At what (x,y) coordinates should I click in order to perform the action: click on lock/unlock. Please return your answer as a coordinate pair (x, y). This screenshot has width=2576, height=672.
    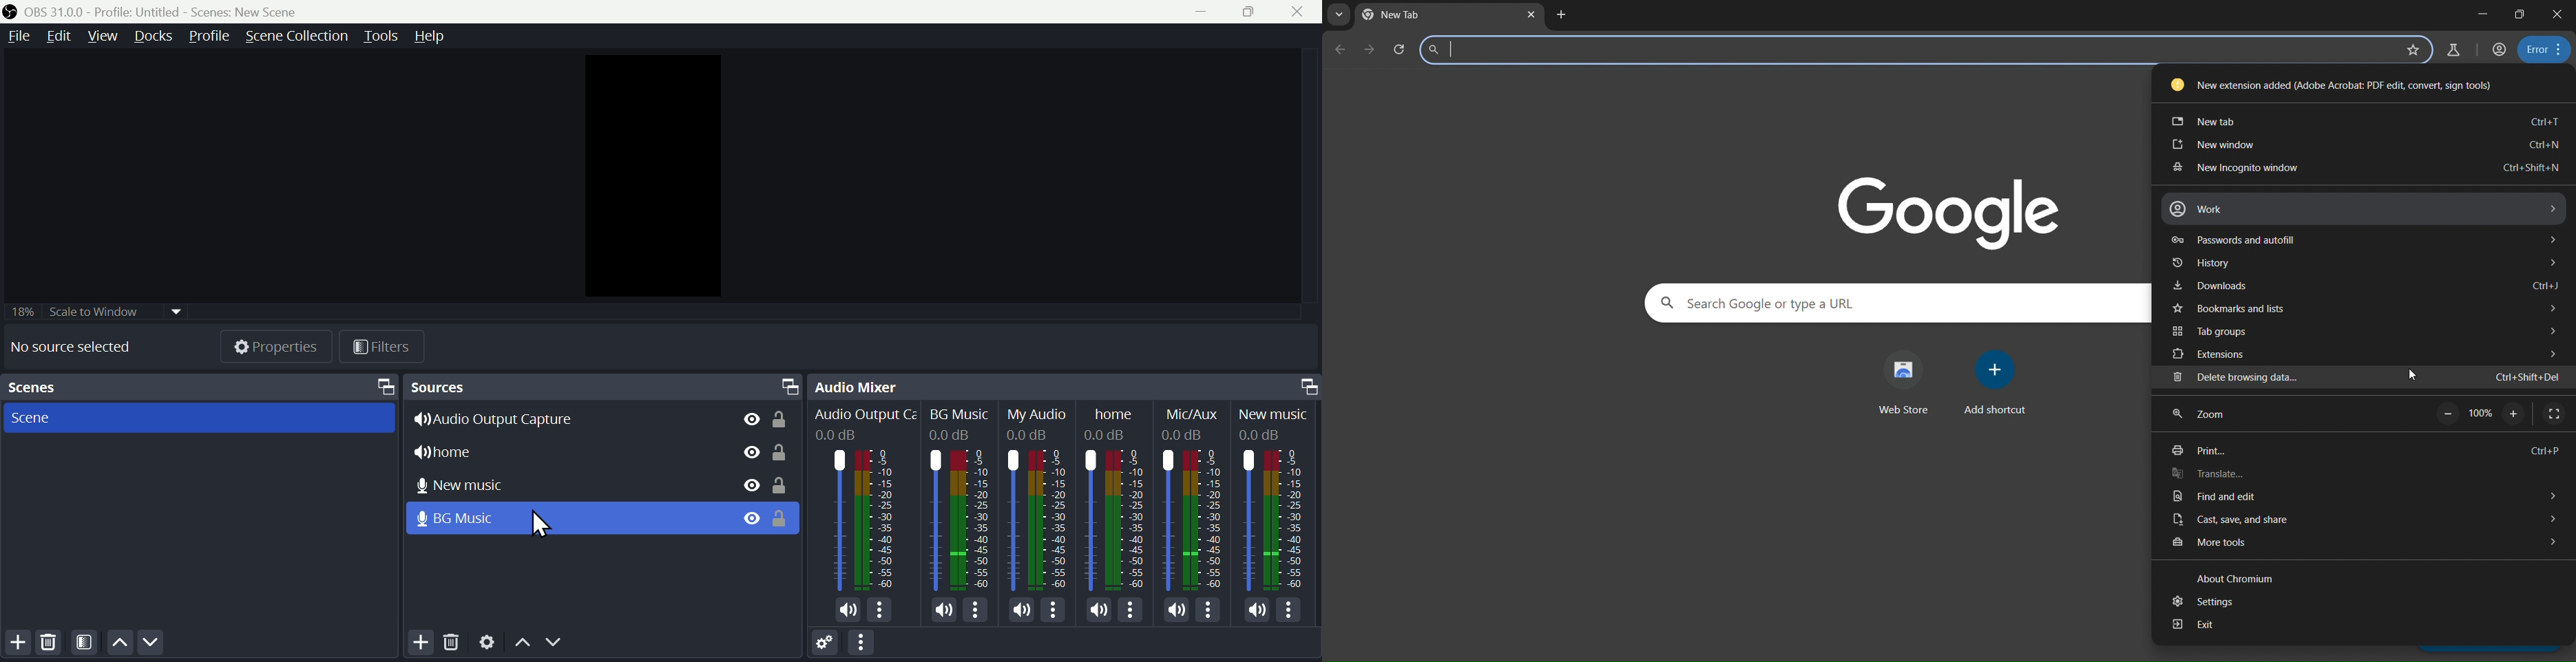
    Looking at the image, I should click on (782, 483).